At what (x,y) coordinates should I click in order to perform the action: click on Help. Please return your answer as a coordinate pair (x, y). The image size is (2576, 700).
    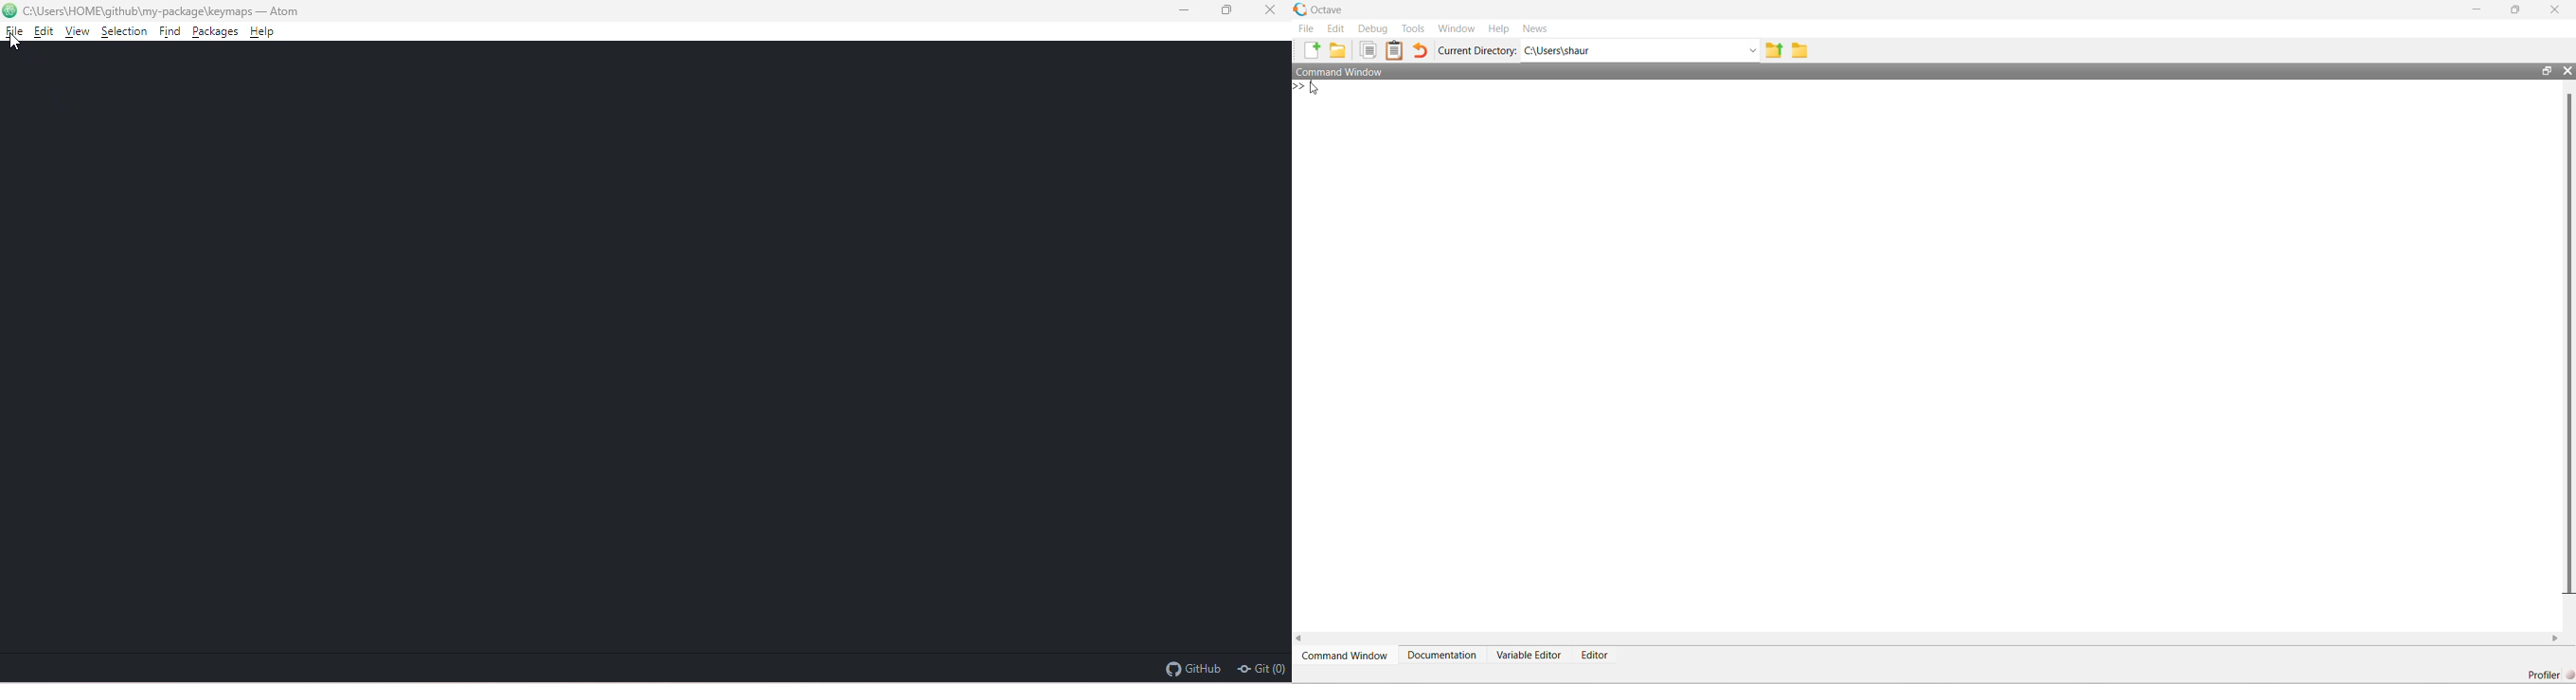
    Looking at the image, I should click on (1499, 29).